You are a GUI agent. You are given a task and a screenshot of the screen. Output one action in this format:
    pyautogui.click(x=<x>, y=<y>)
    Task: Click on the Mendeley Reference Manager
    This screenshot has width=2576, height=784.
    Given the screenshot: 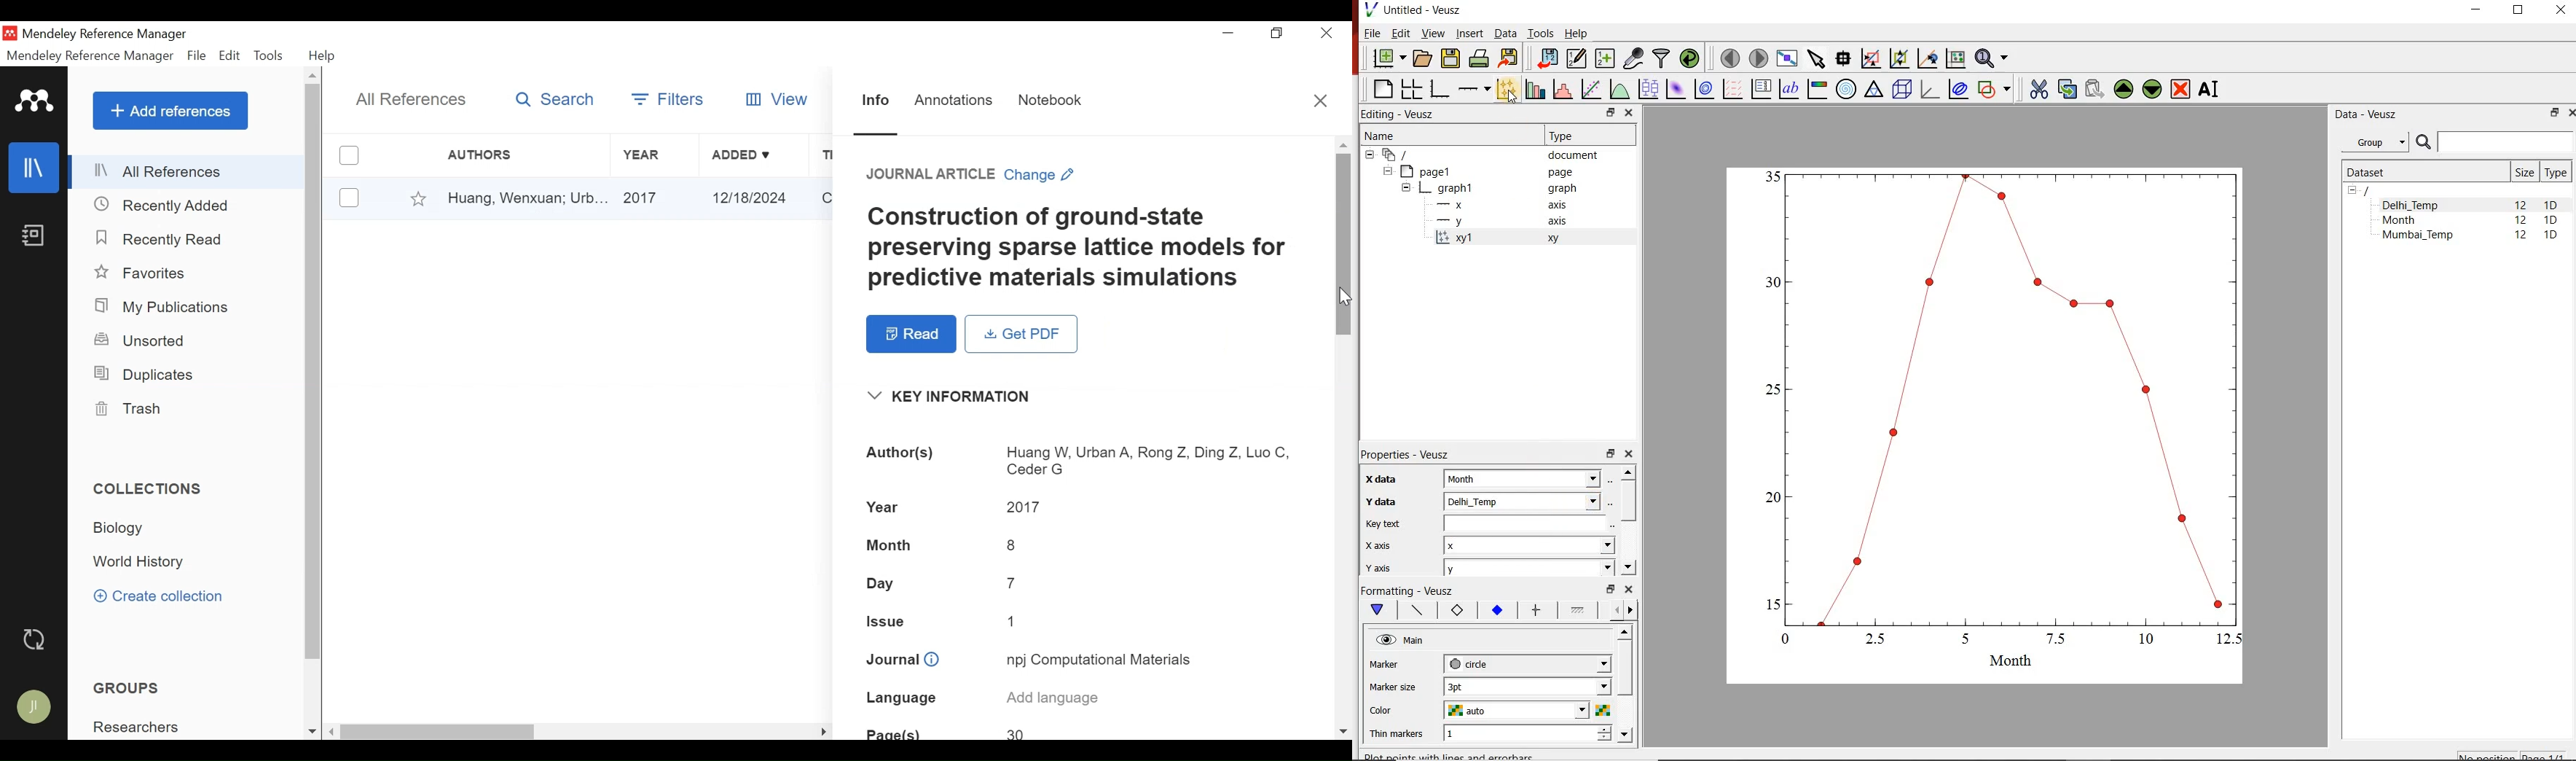 What is the action you would take?
    pyautogui.click(x=109, y=35)
    